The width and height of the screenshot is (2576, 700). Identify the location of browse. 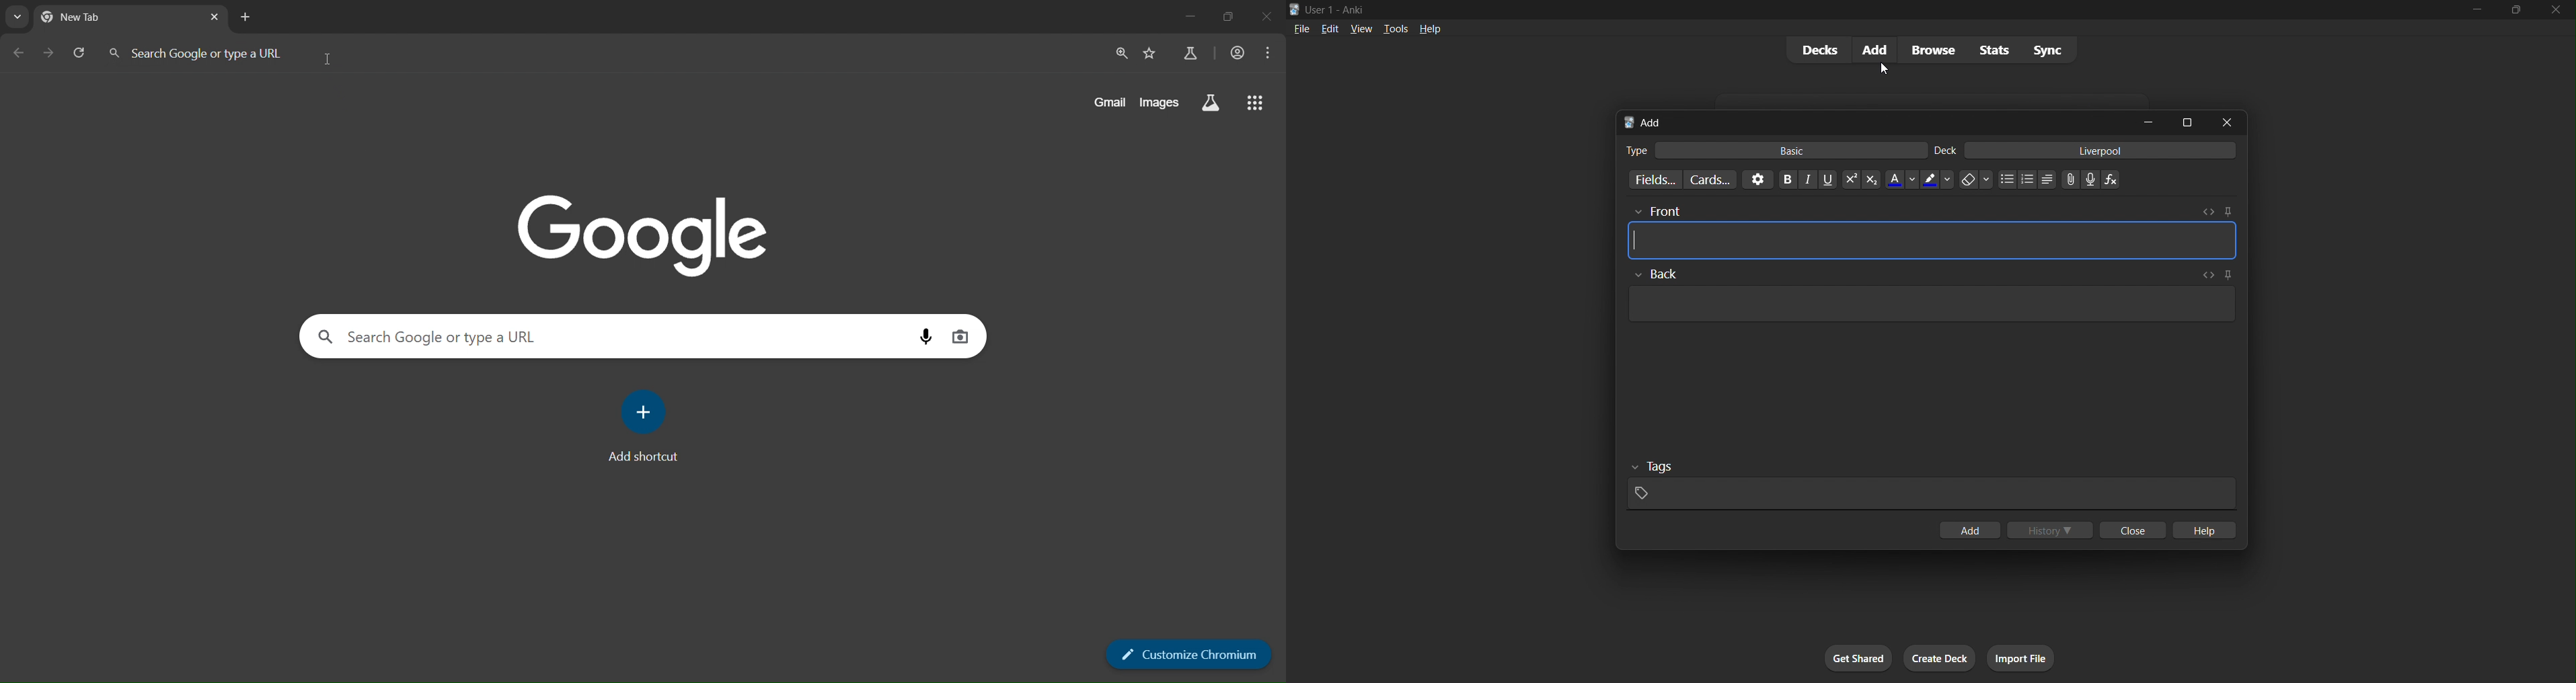
(1928, 49).